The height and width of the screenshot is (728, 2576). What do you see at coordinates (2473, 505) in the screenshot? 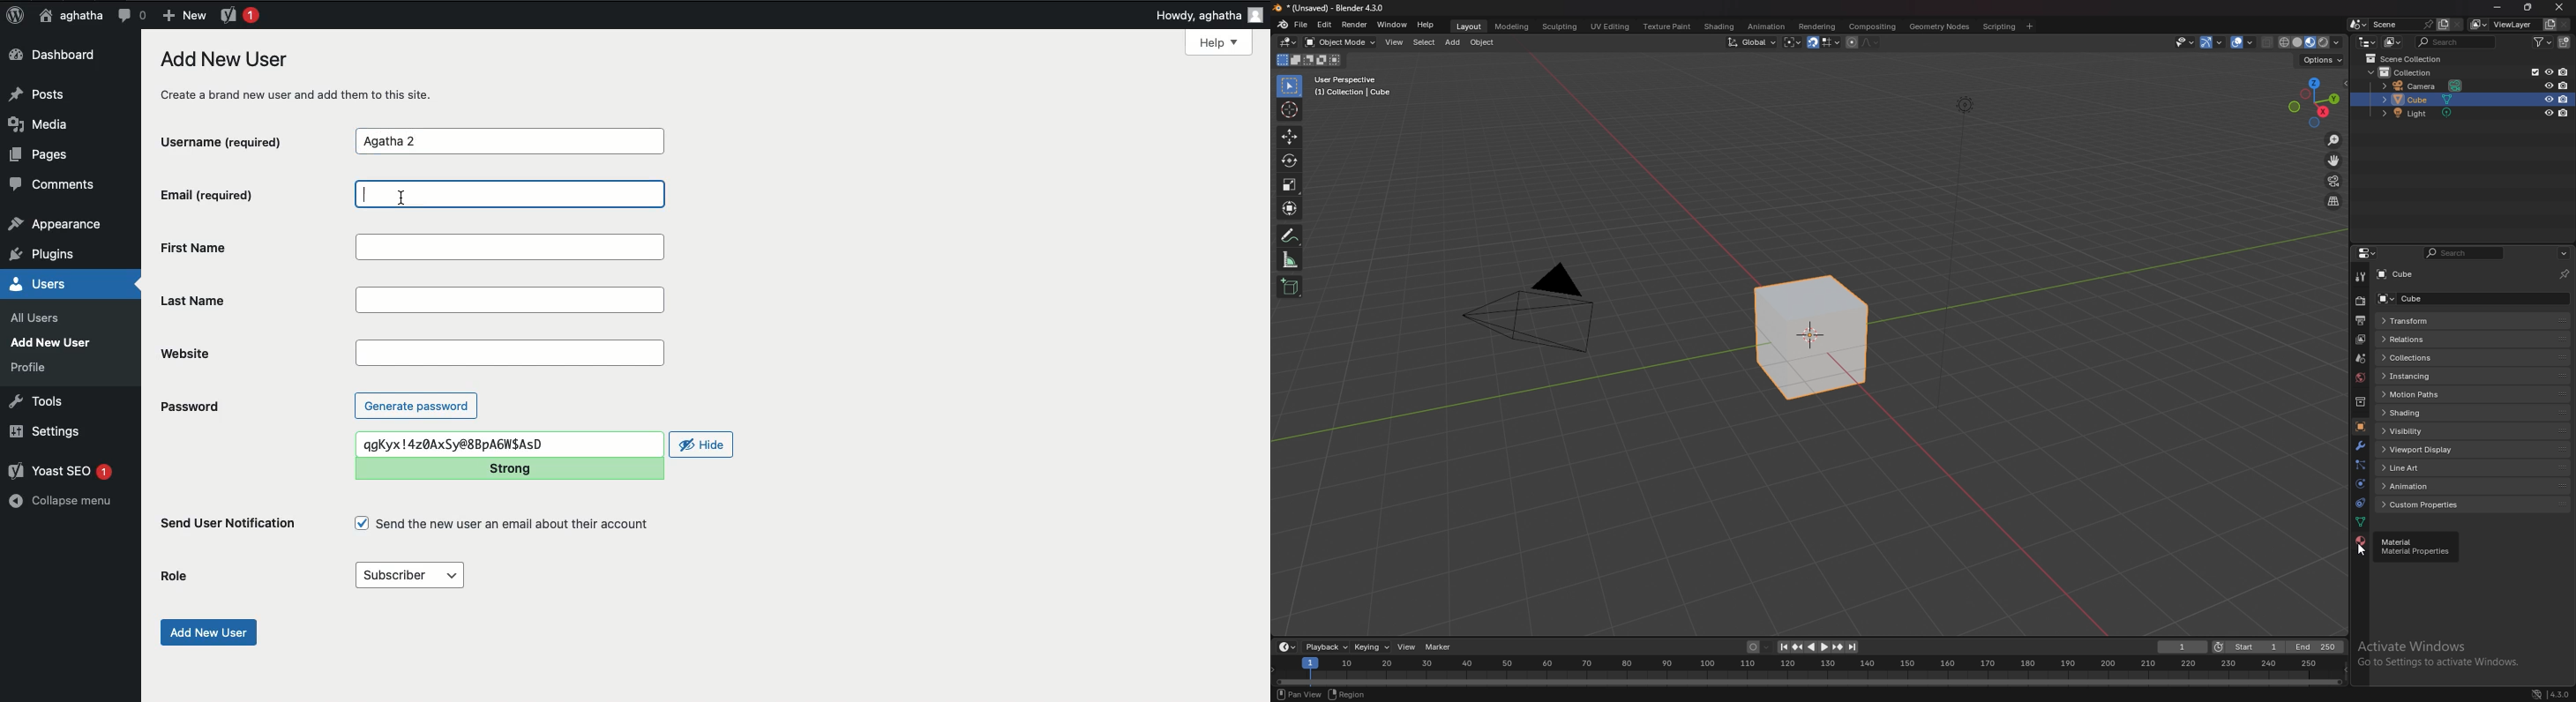
I see `custom properties` at bounding box center [2473, 505].